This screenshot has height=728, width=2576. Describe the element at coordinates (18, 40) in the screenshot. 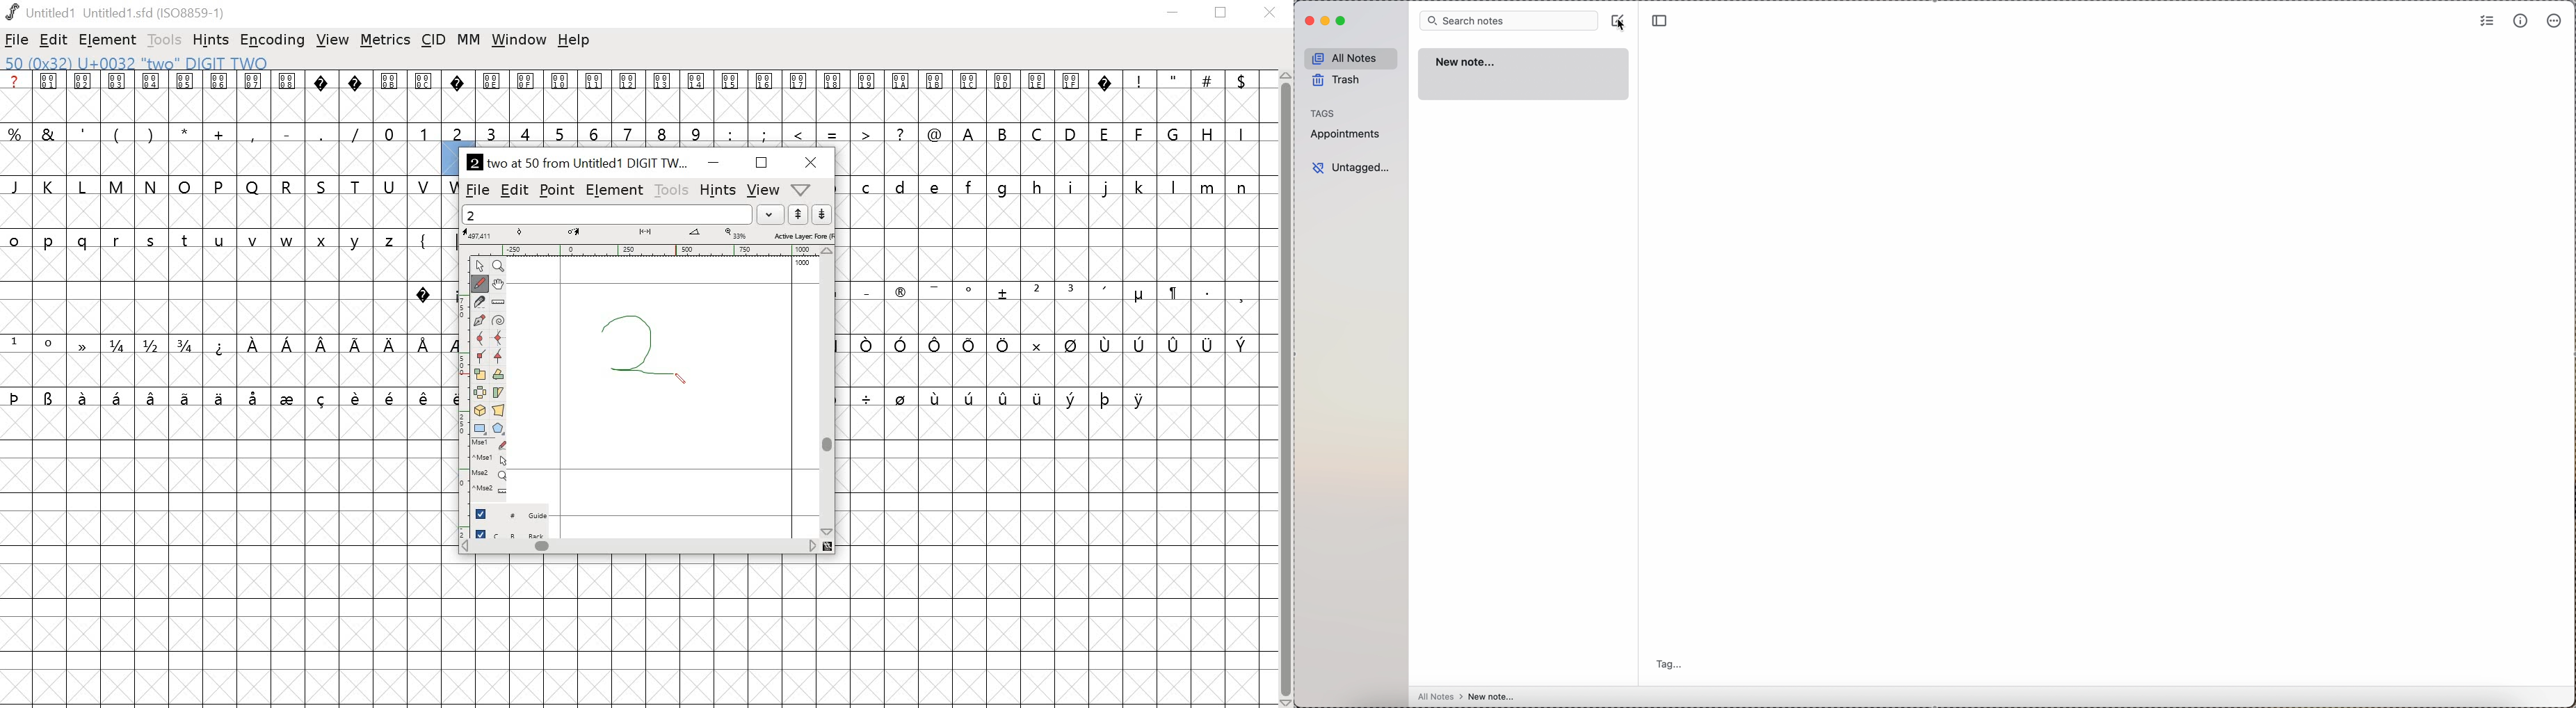

I see `file` at that location.